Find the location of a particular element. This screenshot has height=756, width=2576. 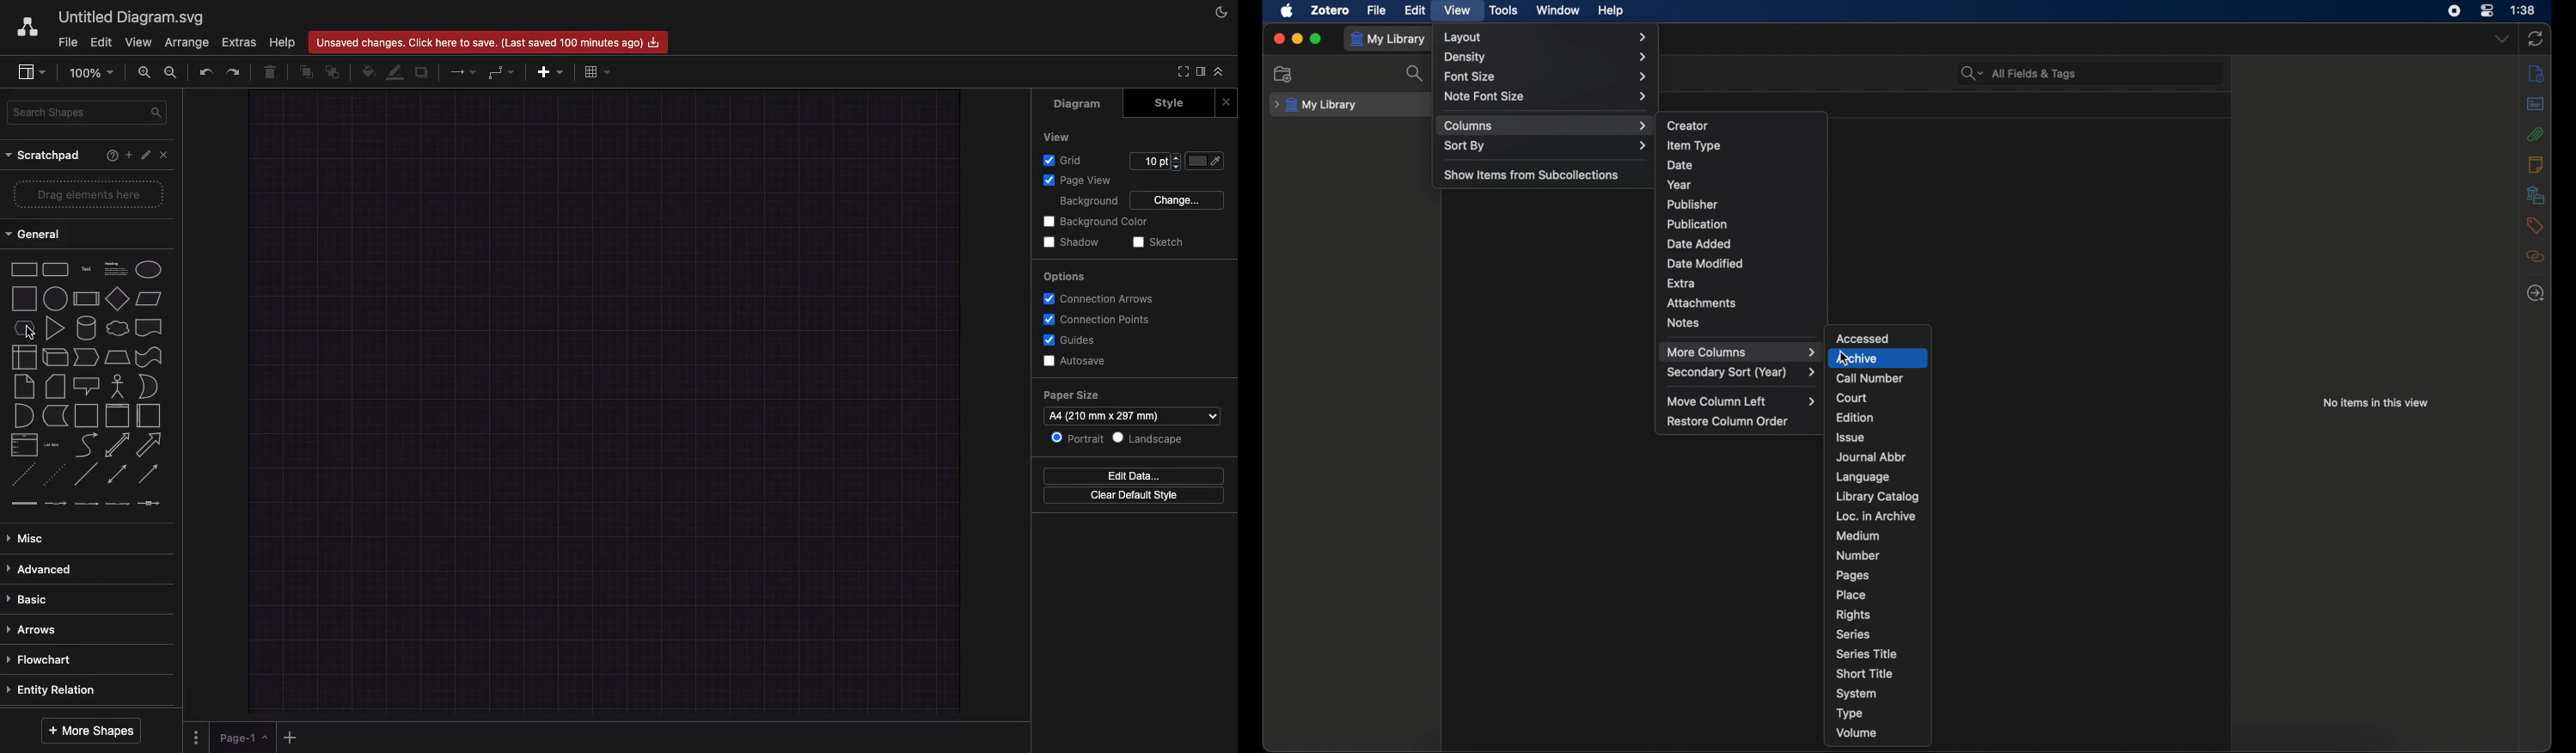

Cursor is located at coordinates (32, 336).